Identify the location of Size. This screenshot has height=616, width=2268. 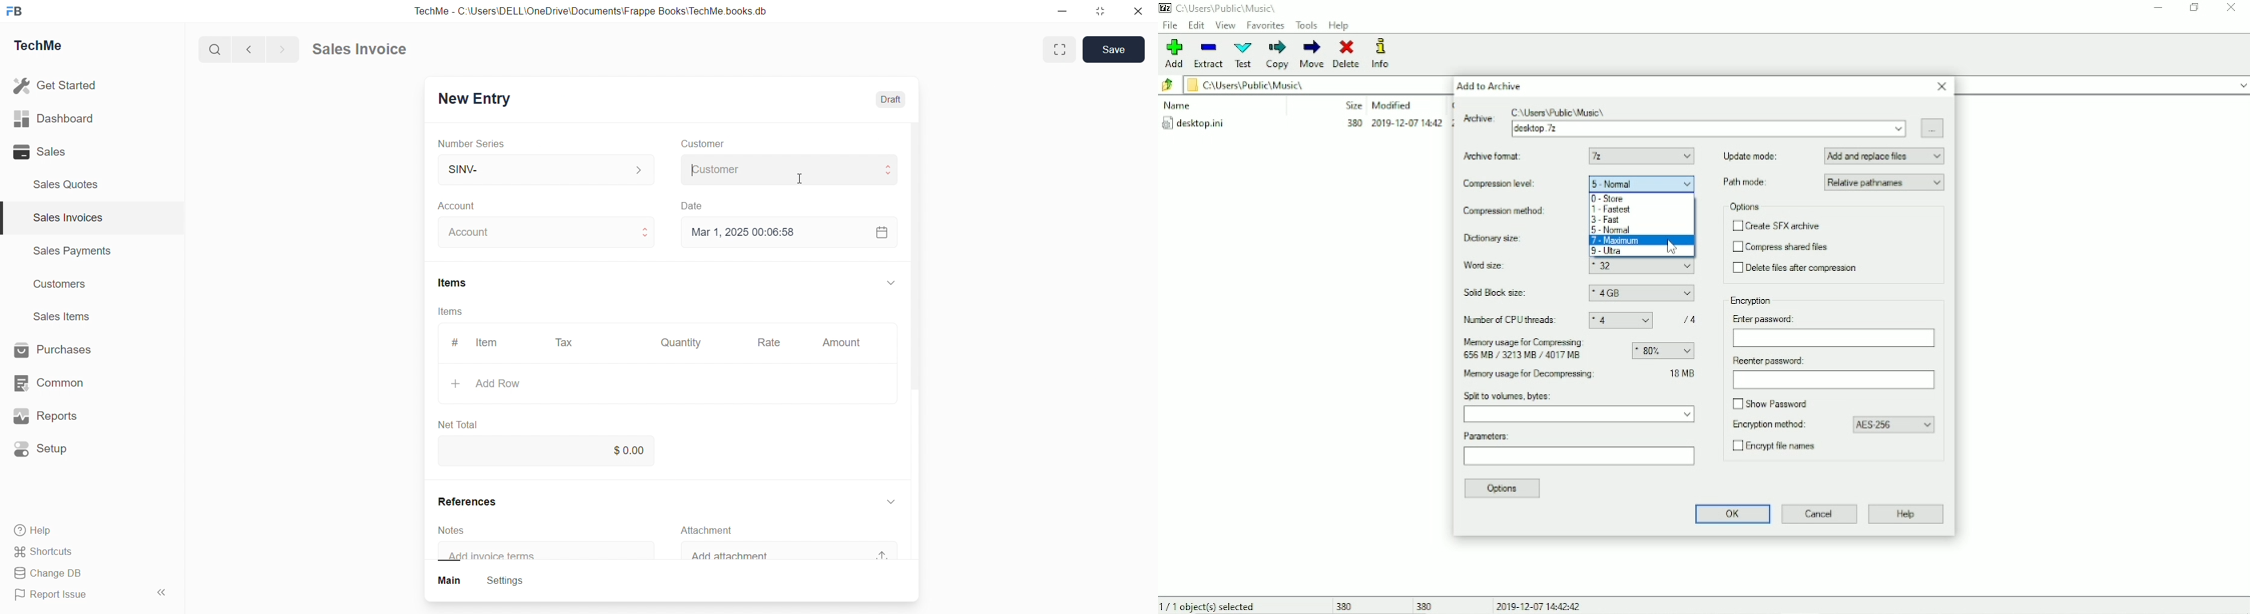
(1353, 105).